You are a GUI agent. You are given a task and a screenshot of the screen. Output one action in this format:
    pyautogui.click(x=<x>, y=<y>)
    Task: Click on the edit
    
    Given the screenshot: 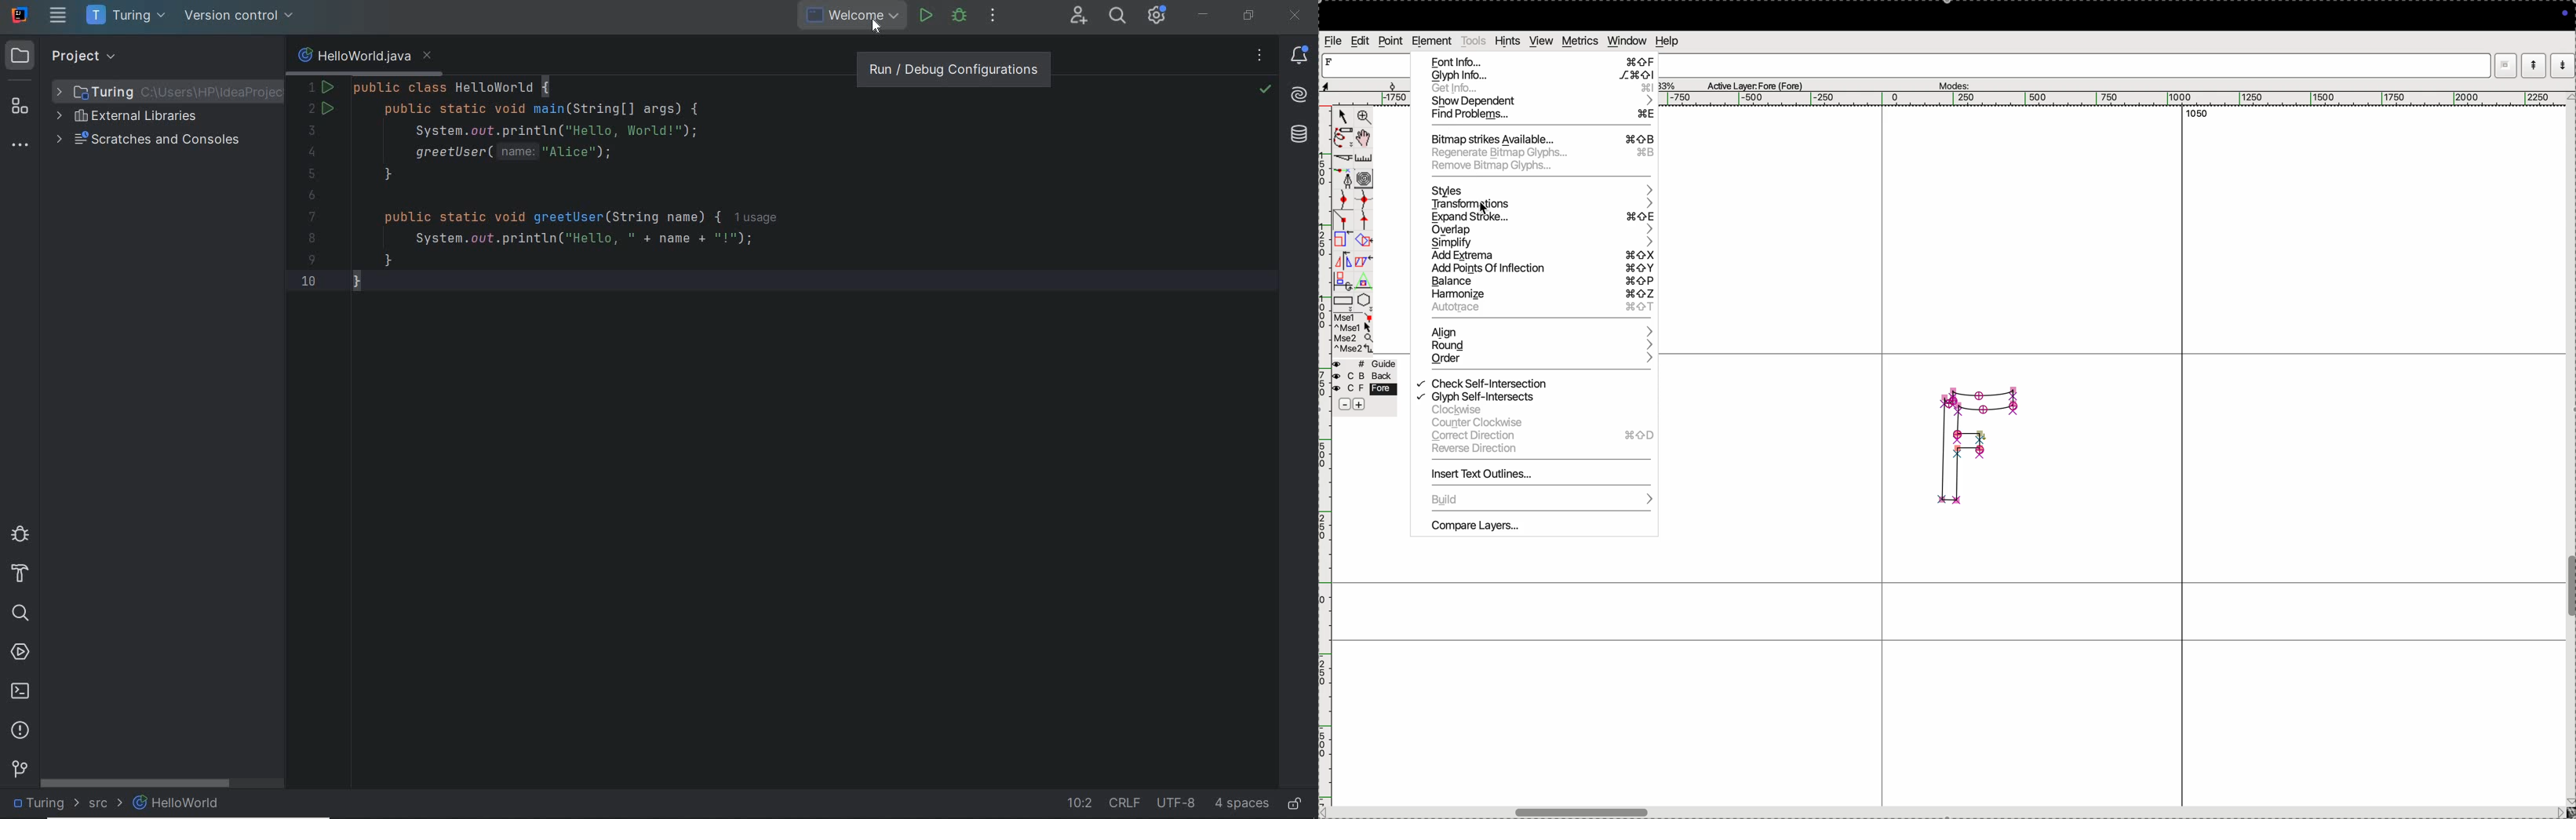 What is the action you would take?
    pyautogui.click(x=1361, y=41)
    